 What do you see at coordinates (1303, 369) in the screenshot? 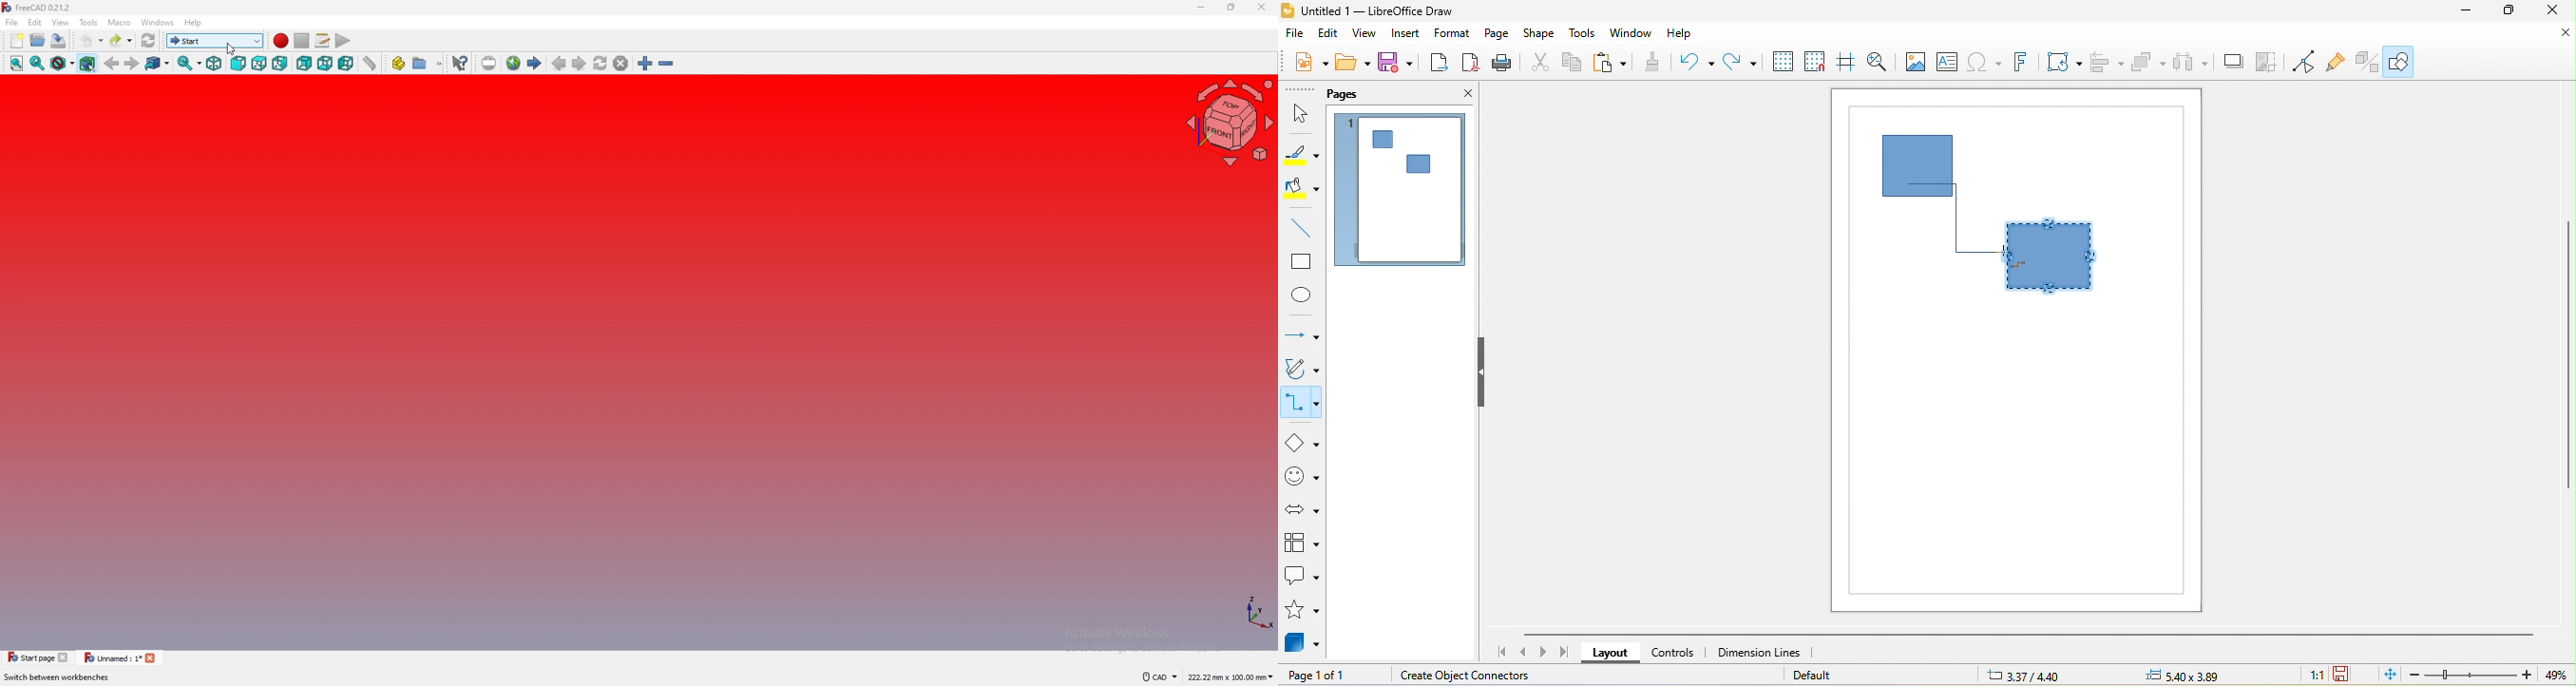
I see `curves and polygon` at bounding box center [1303, 369].